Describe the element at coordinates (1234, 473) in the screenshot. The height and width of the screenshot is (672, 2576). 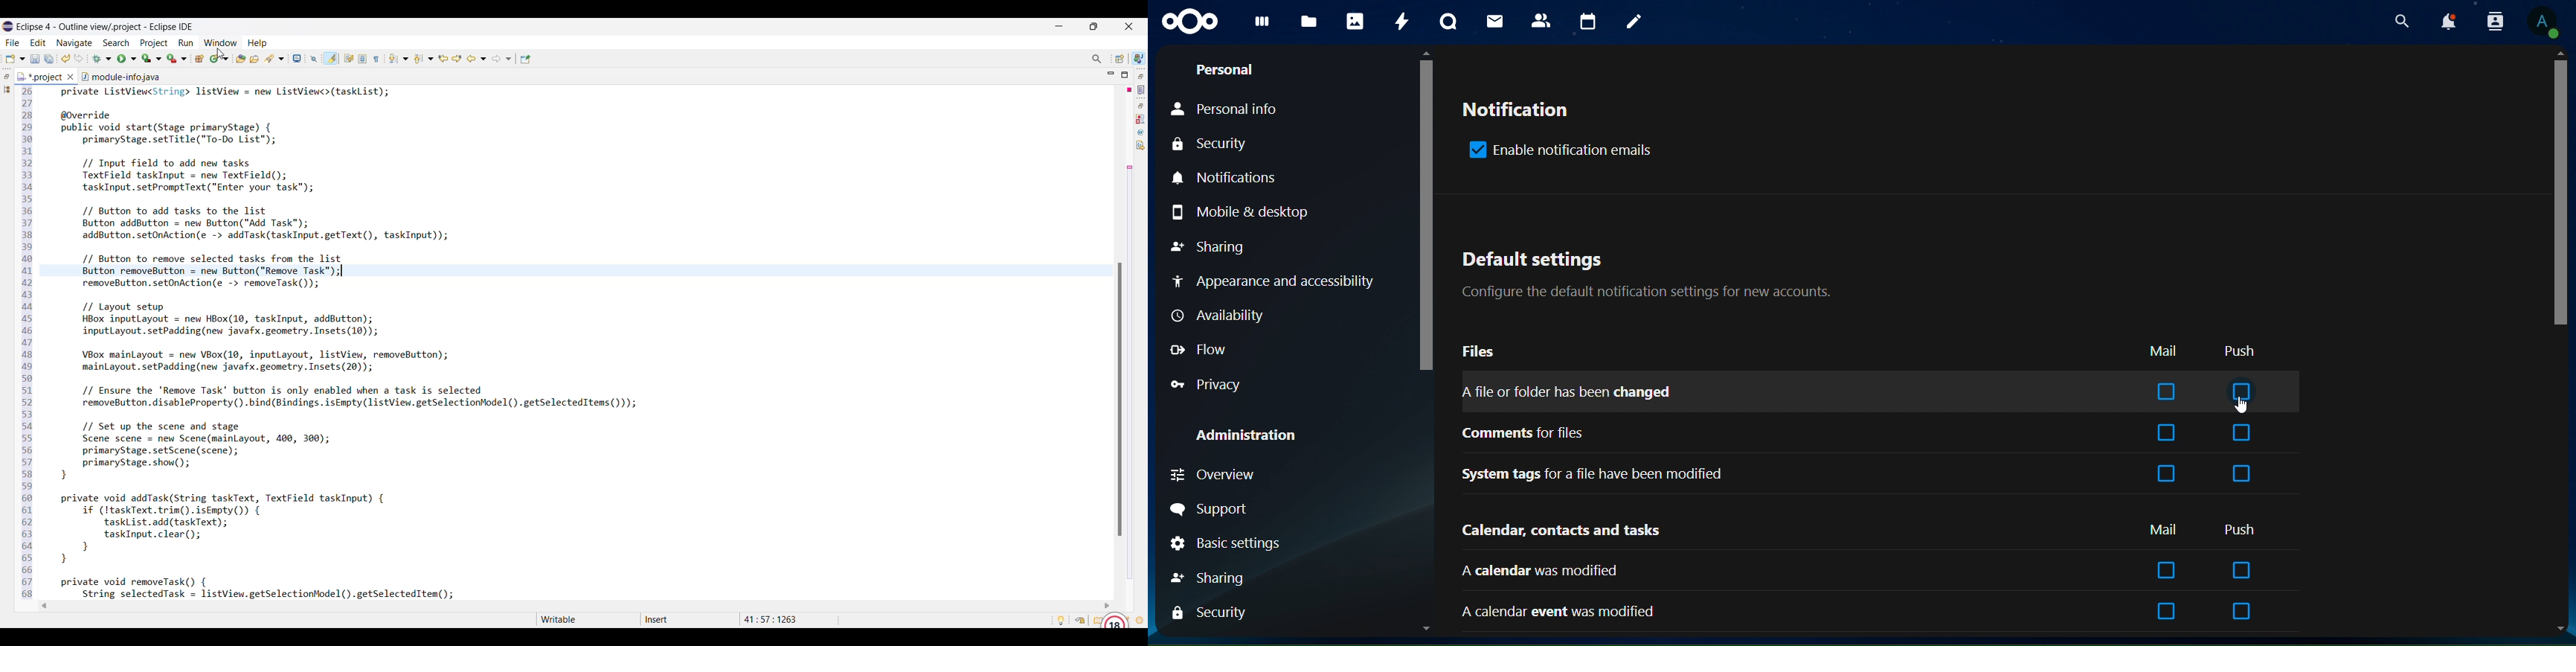
I see `overview` at that location.